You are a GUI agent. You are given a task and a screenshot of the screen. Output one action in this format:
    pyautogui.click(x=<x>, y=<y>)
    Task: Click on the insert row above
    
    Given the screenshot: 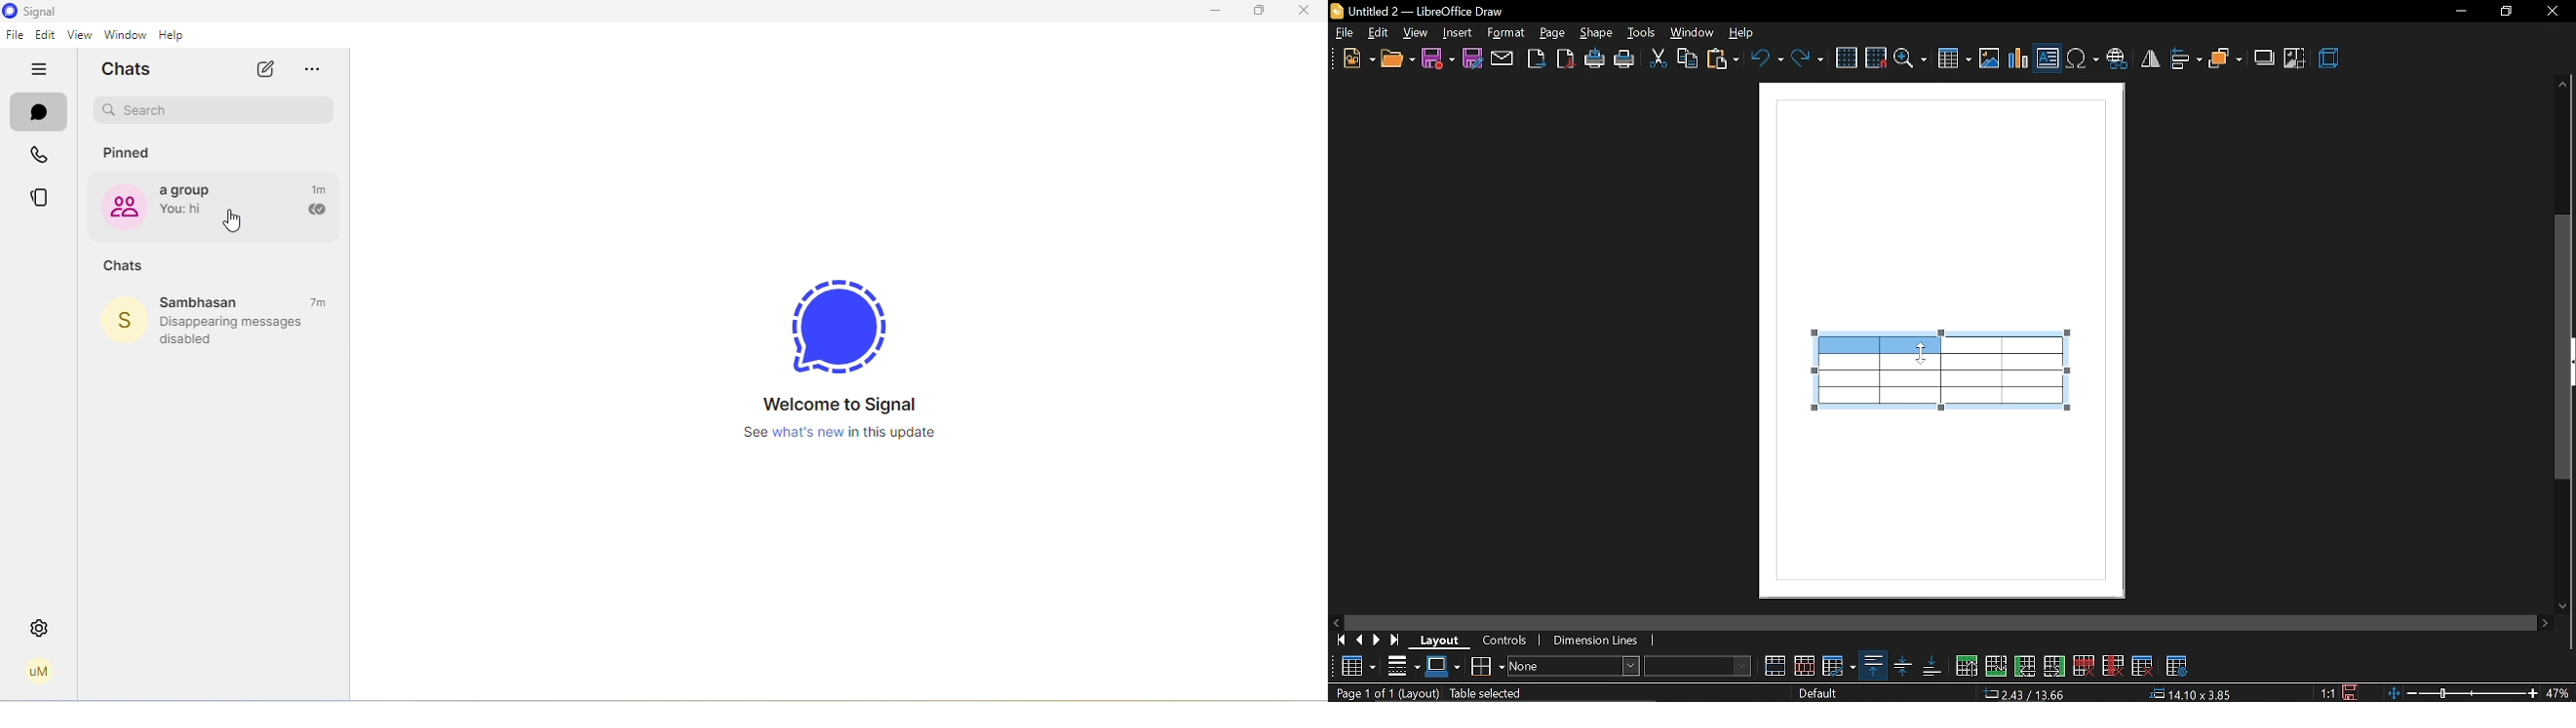 What is the action you would take?
    pyautogui.click(x=1967, y=666)
    